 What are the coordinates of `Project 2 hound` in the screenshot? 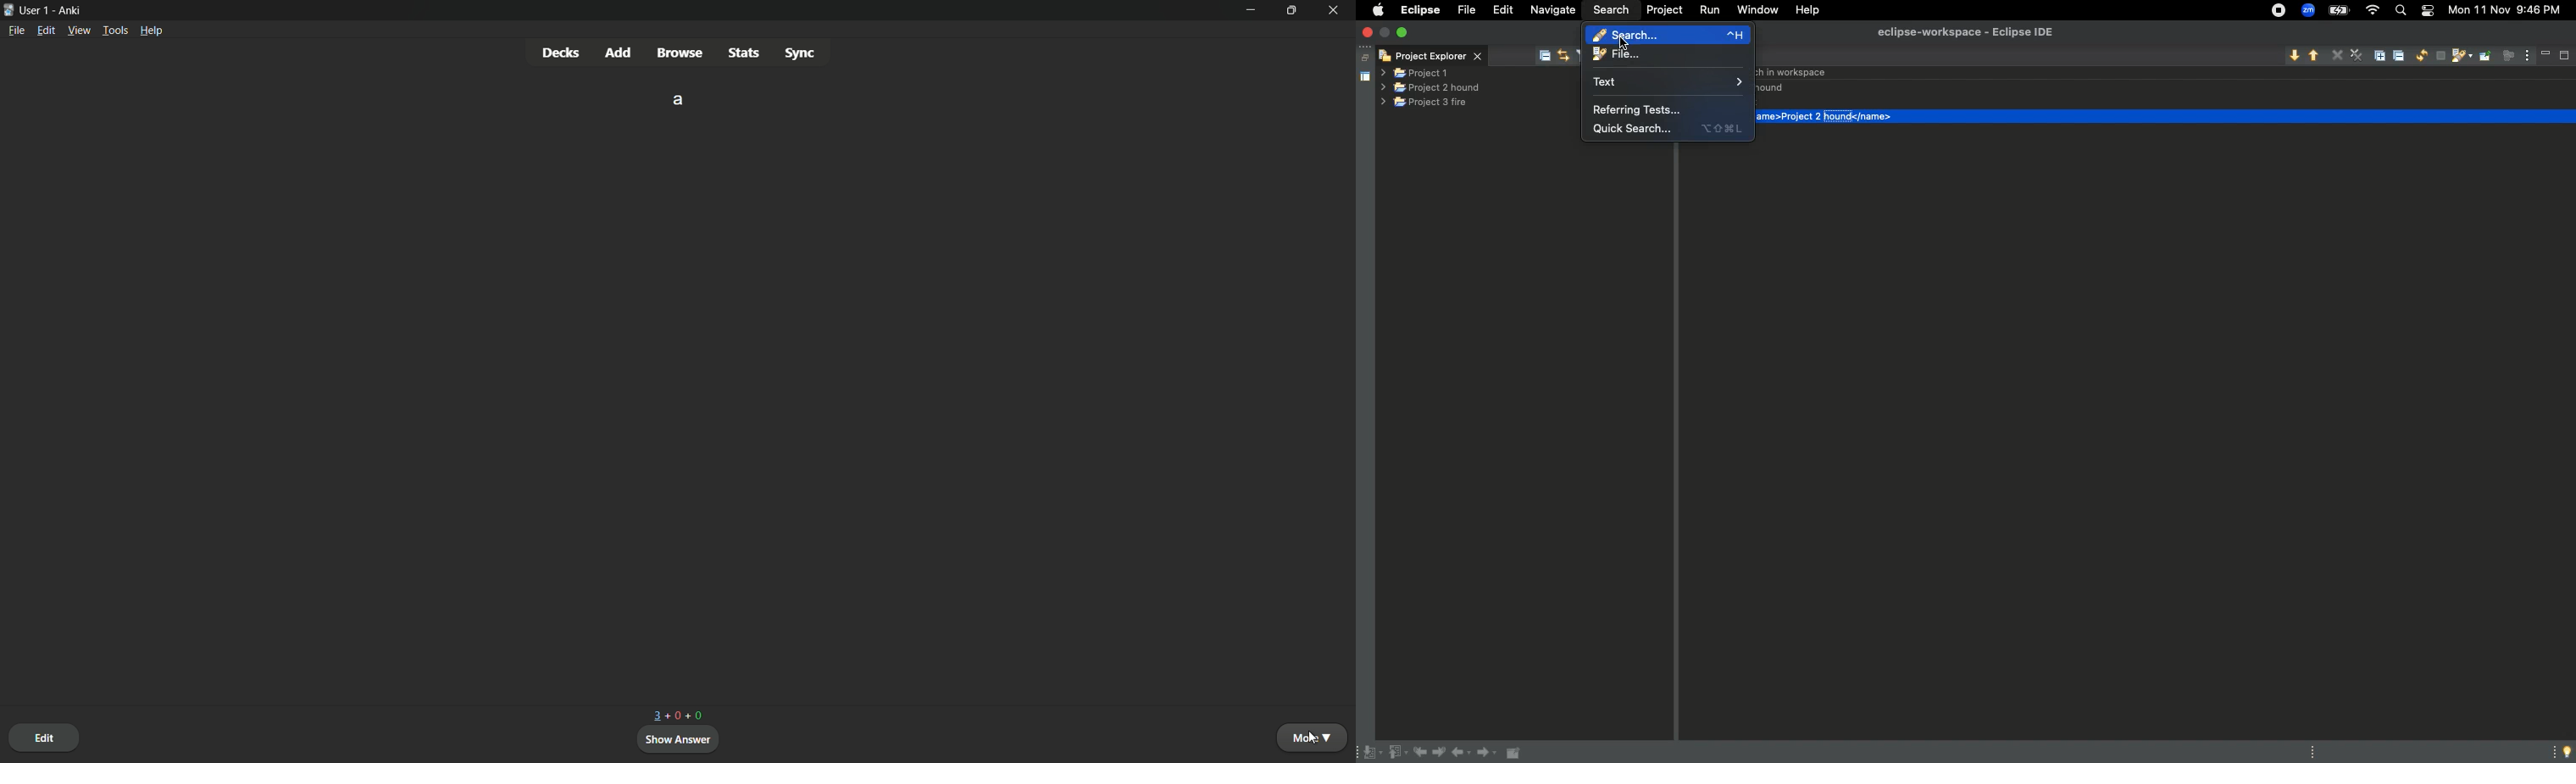 It's located at (1433, 88).